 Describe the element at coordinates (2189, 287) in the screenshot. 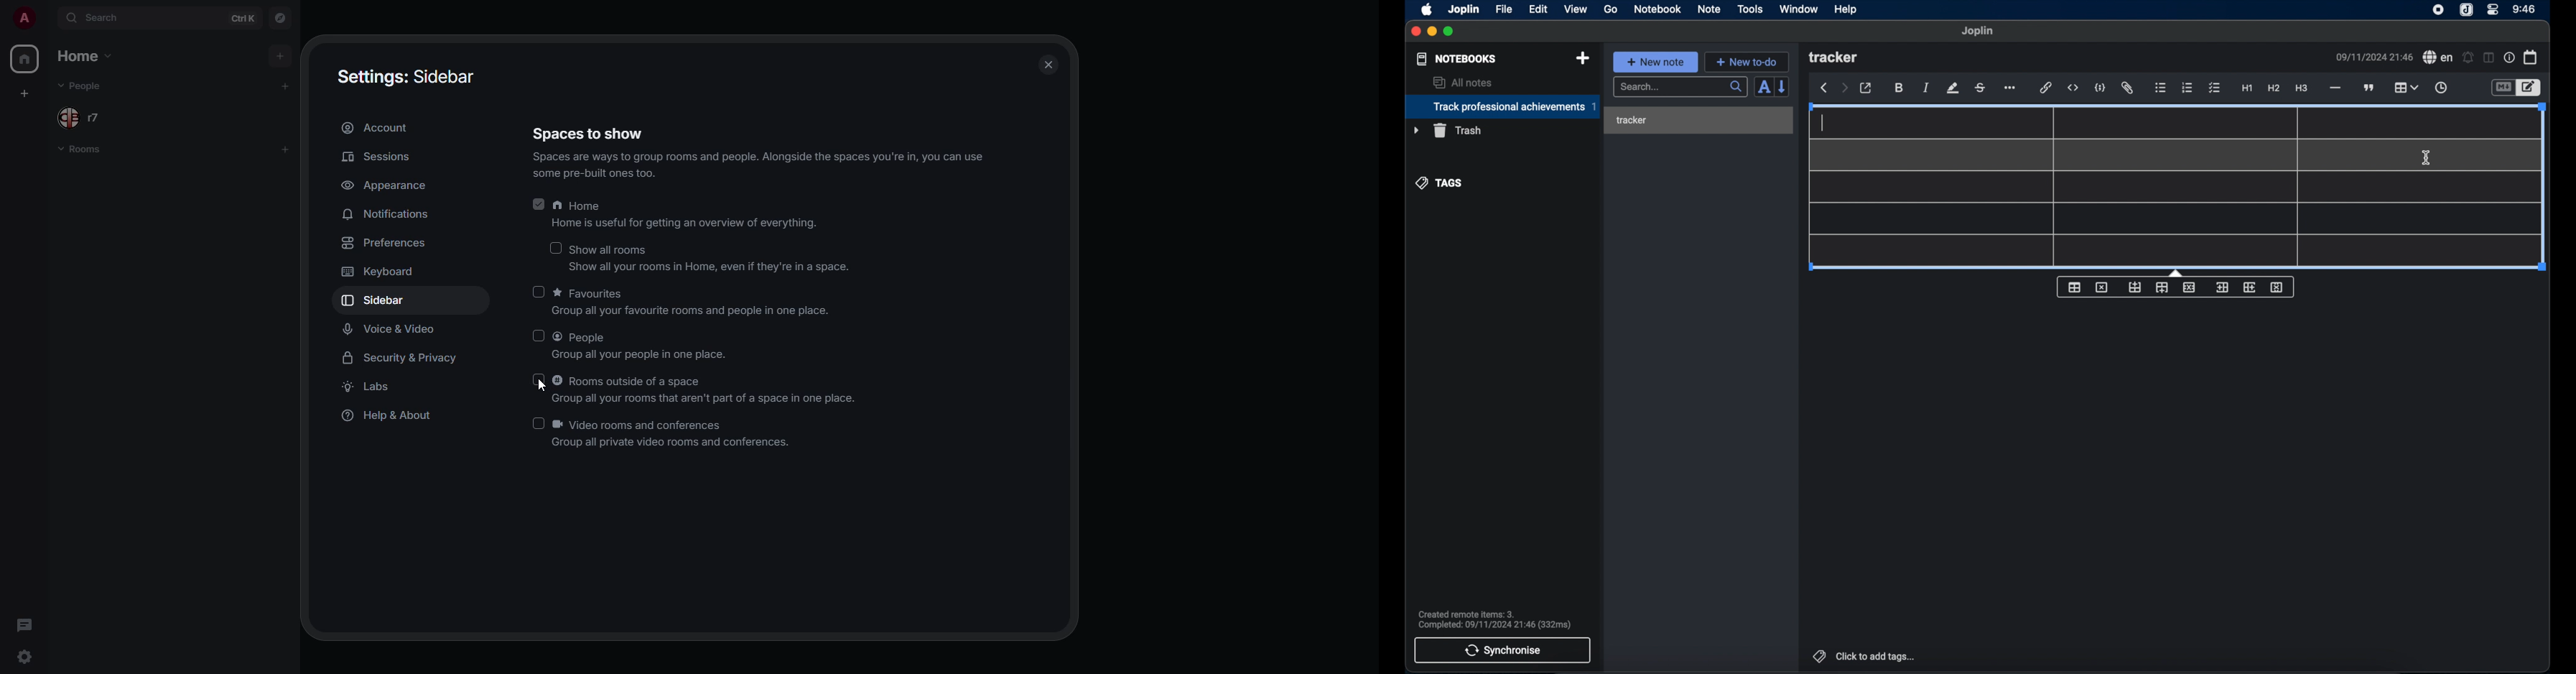

I see `delete row` at that location.